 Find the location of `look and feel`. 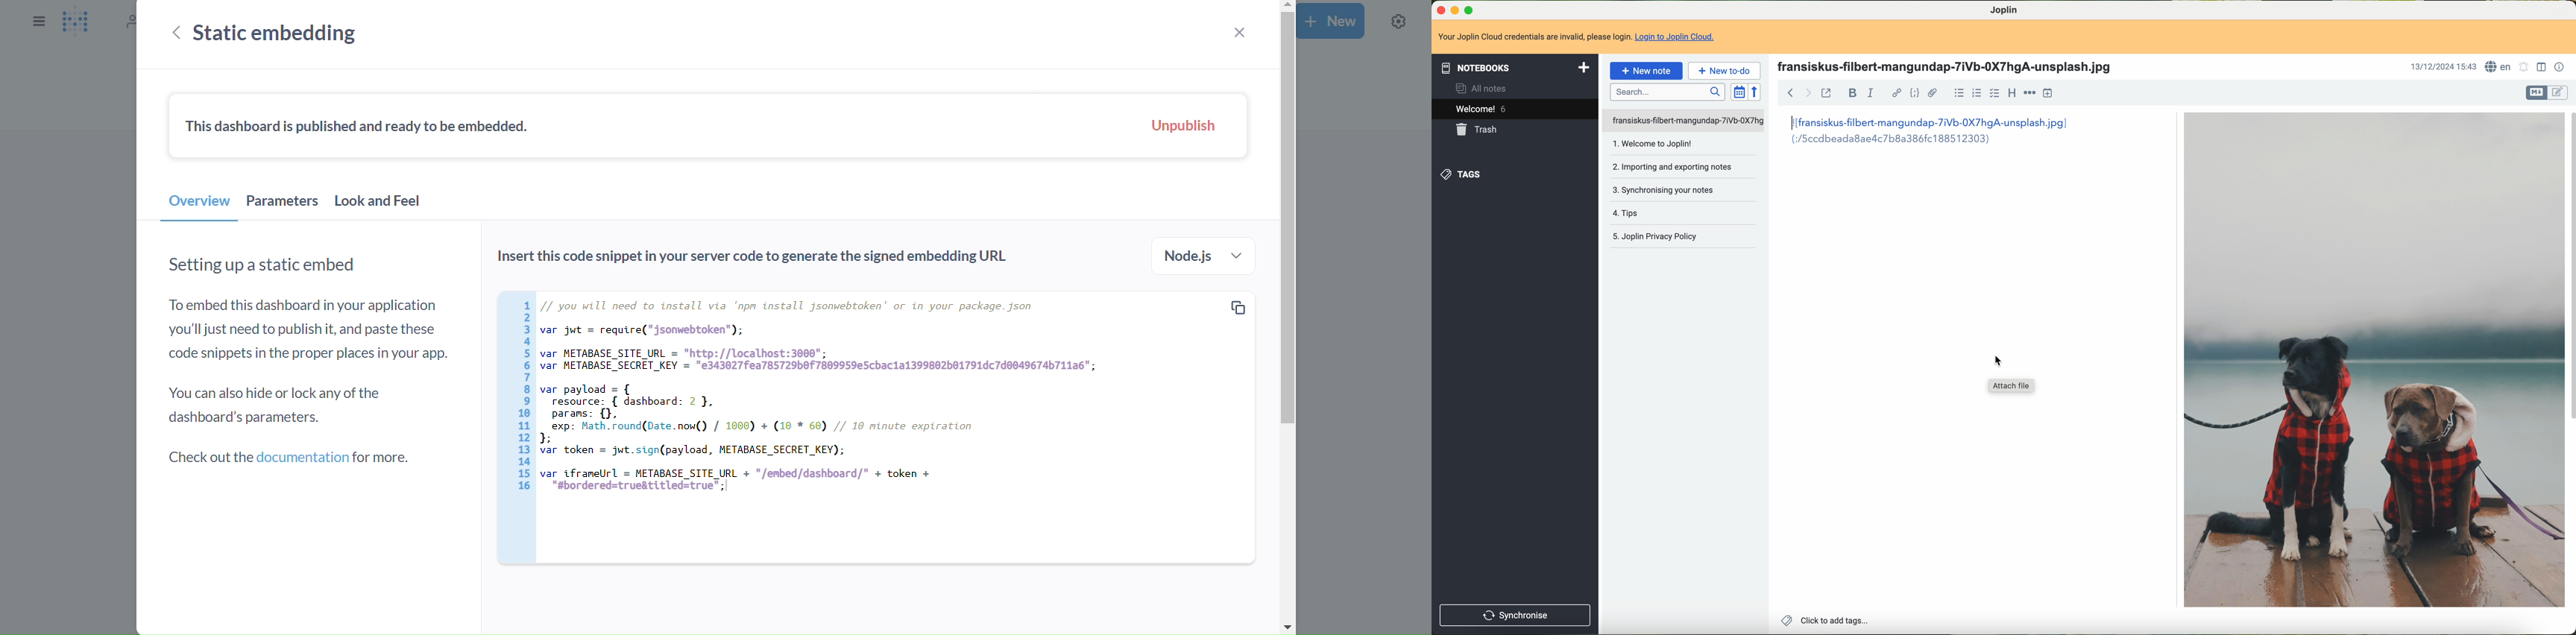

look and feel is located at coordinates (378, 205).